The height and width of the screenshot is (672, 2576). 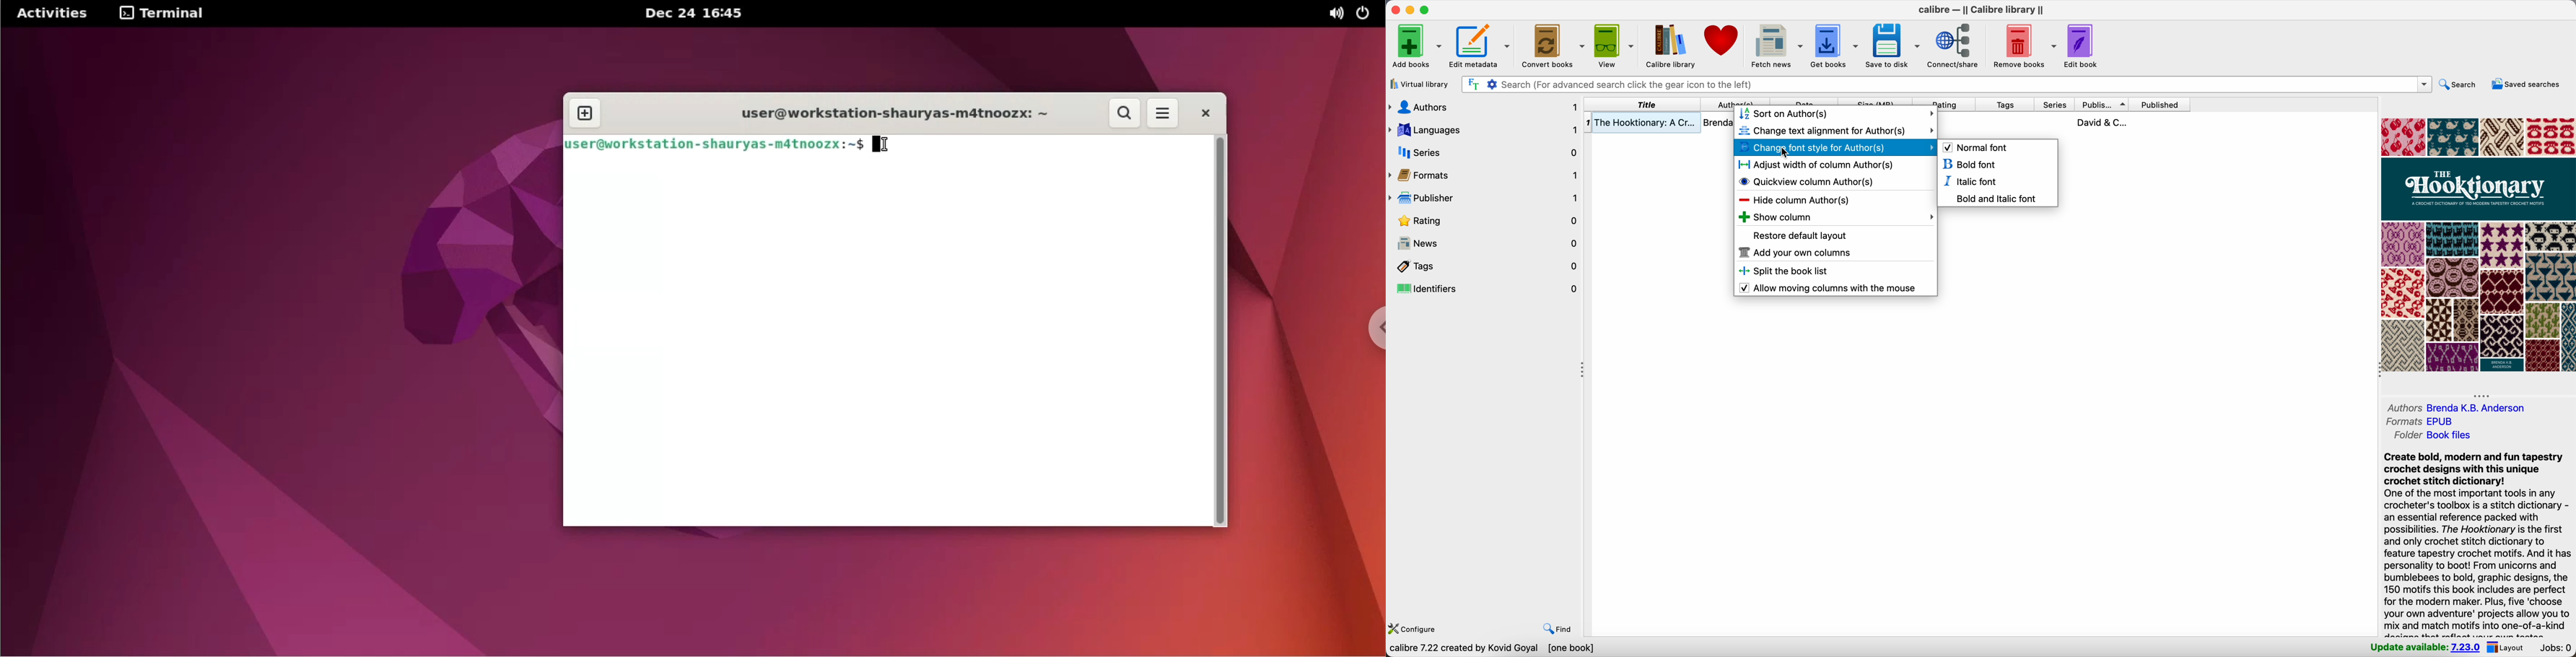 I want to click on authors, so click(x=2459, y=408).